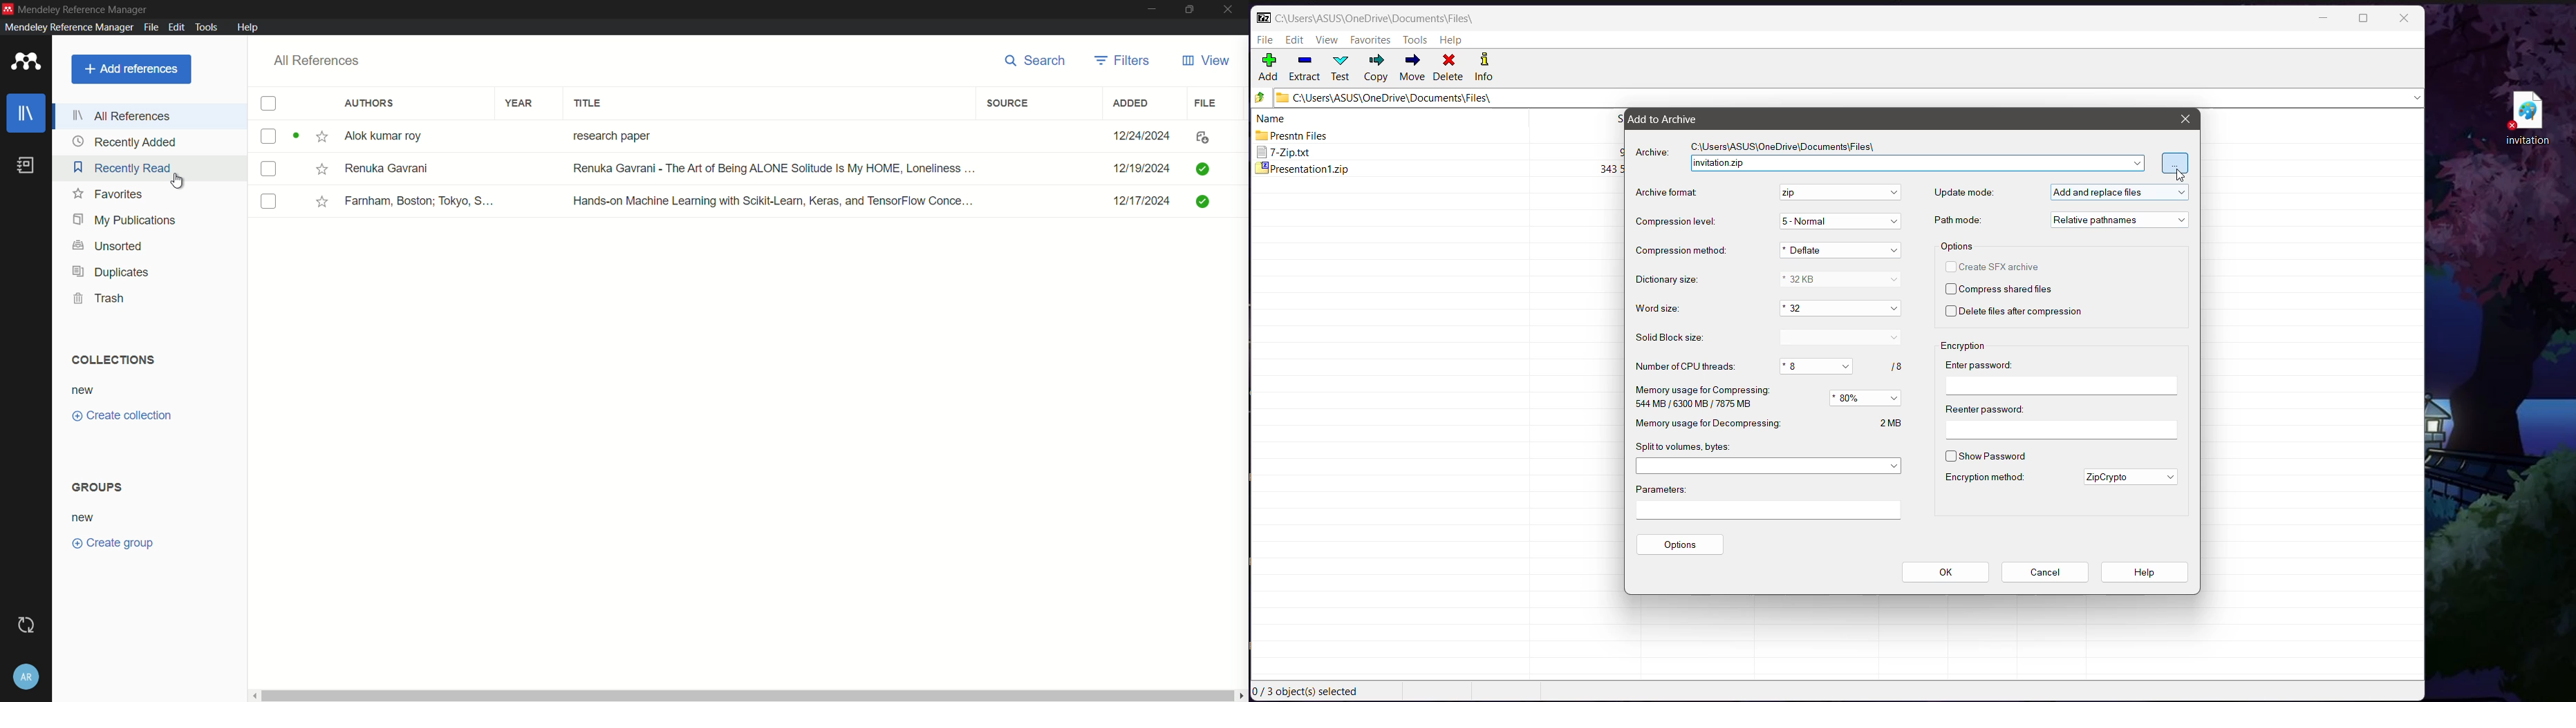 The height and width of the screenshot is (728, 2576). What do you see at coordinates (1769, 465) in the screenshot?
I see `Set the Split to volumes, in bytes` at bounding box center [1769, 465].